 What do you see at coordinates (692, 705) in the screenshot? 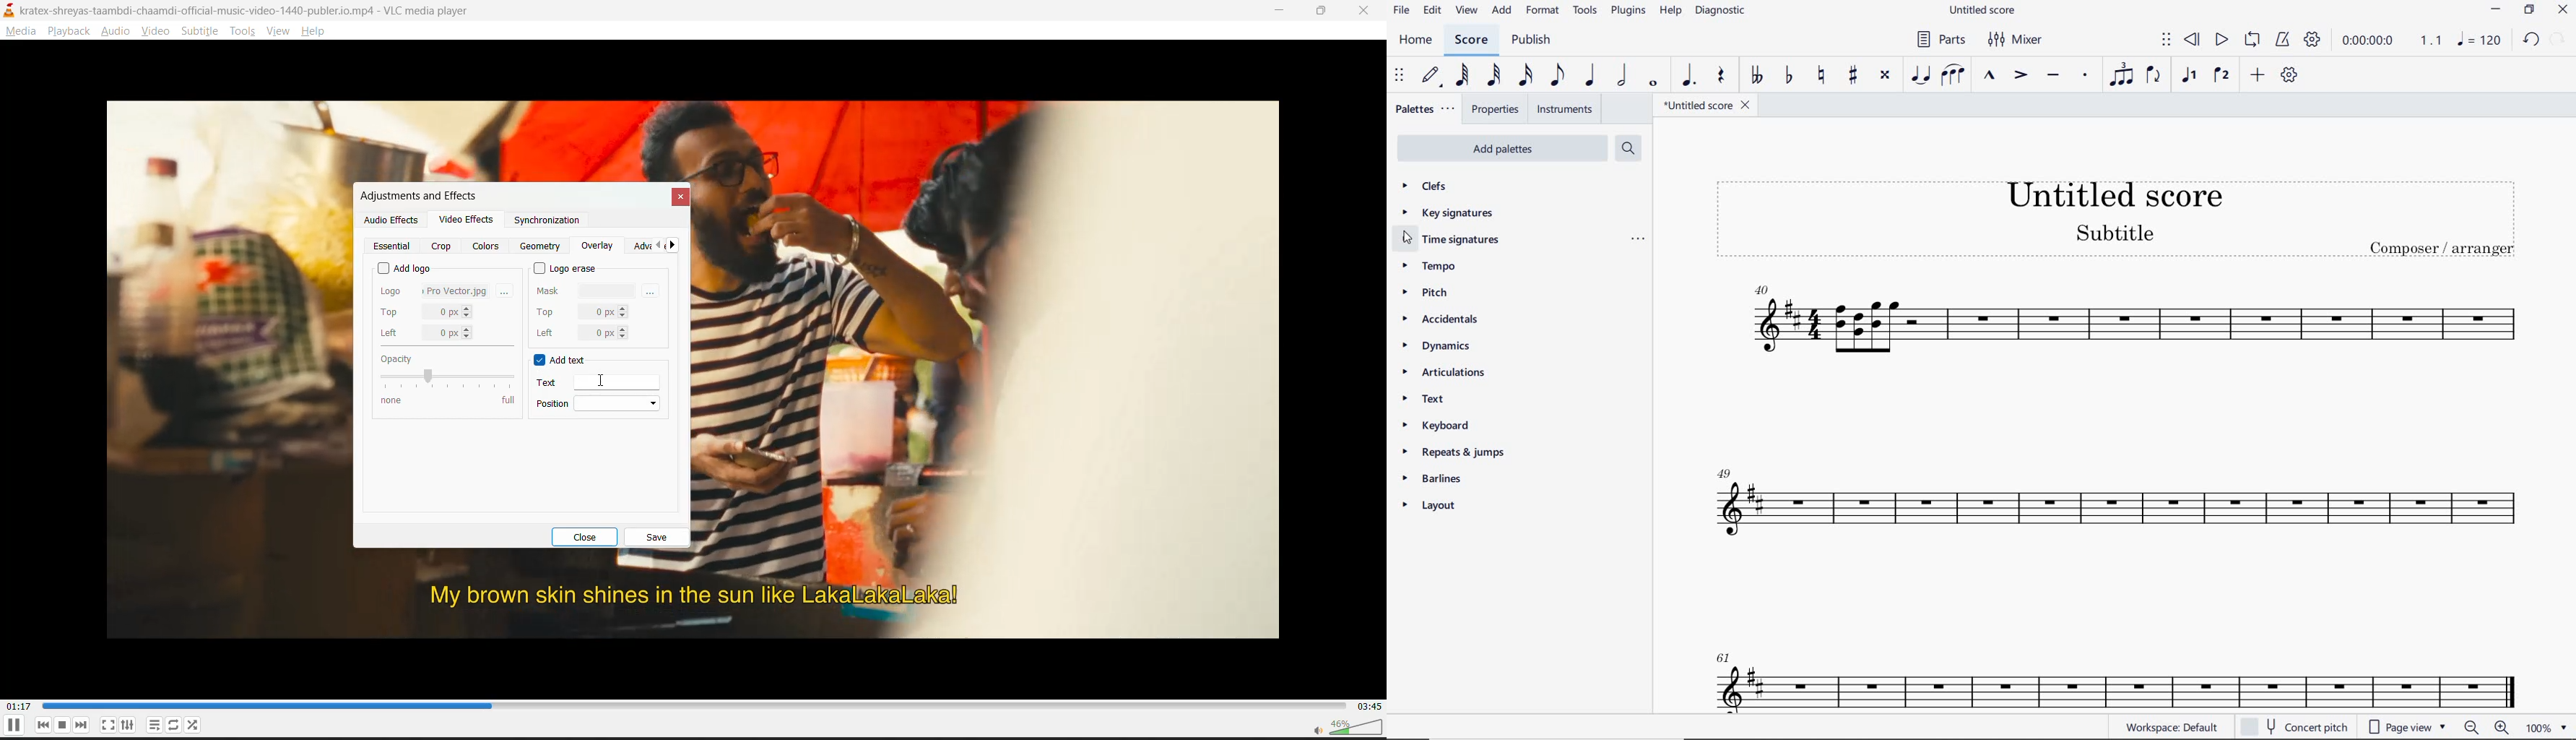
I see `track slider` at bounding box center [692, 705].